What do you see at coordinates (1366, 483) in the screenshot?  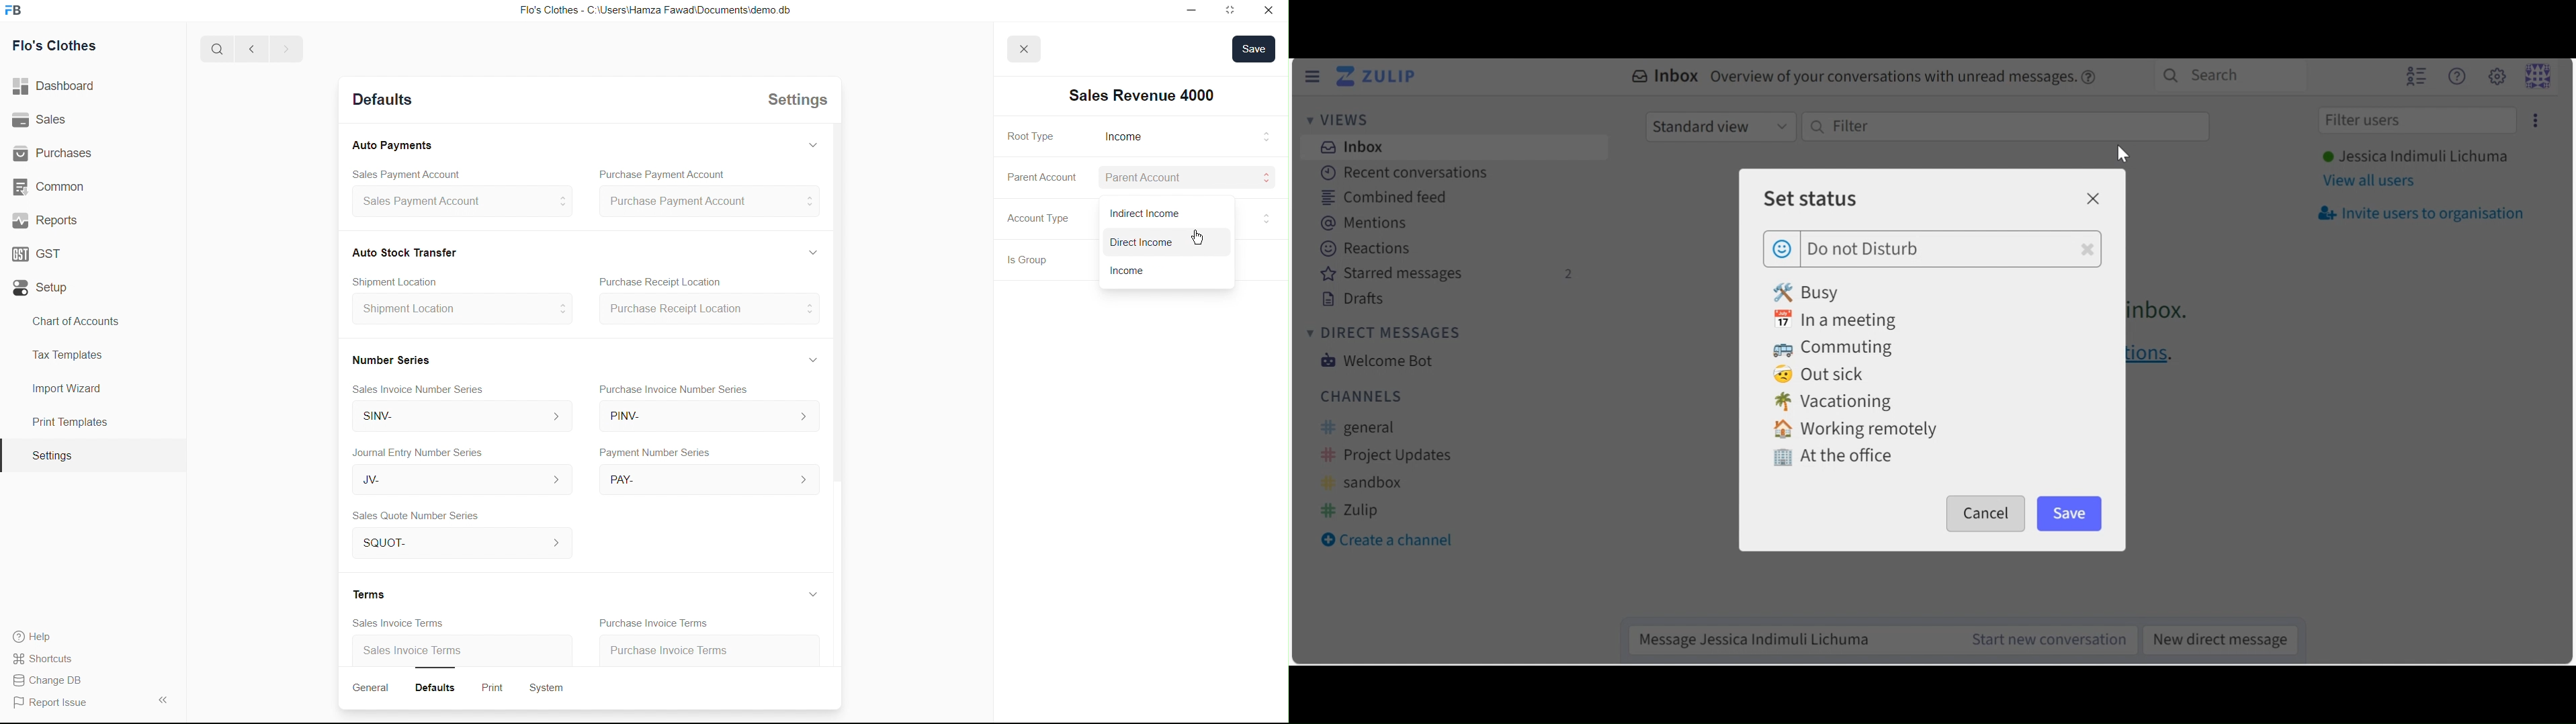 I see `sandbox` at bounding box center [1366, 483].